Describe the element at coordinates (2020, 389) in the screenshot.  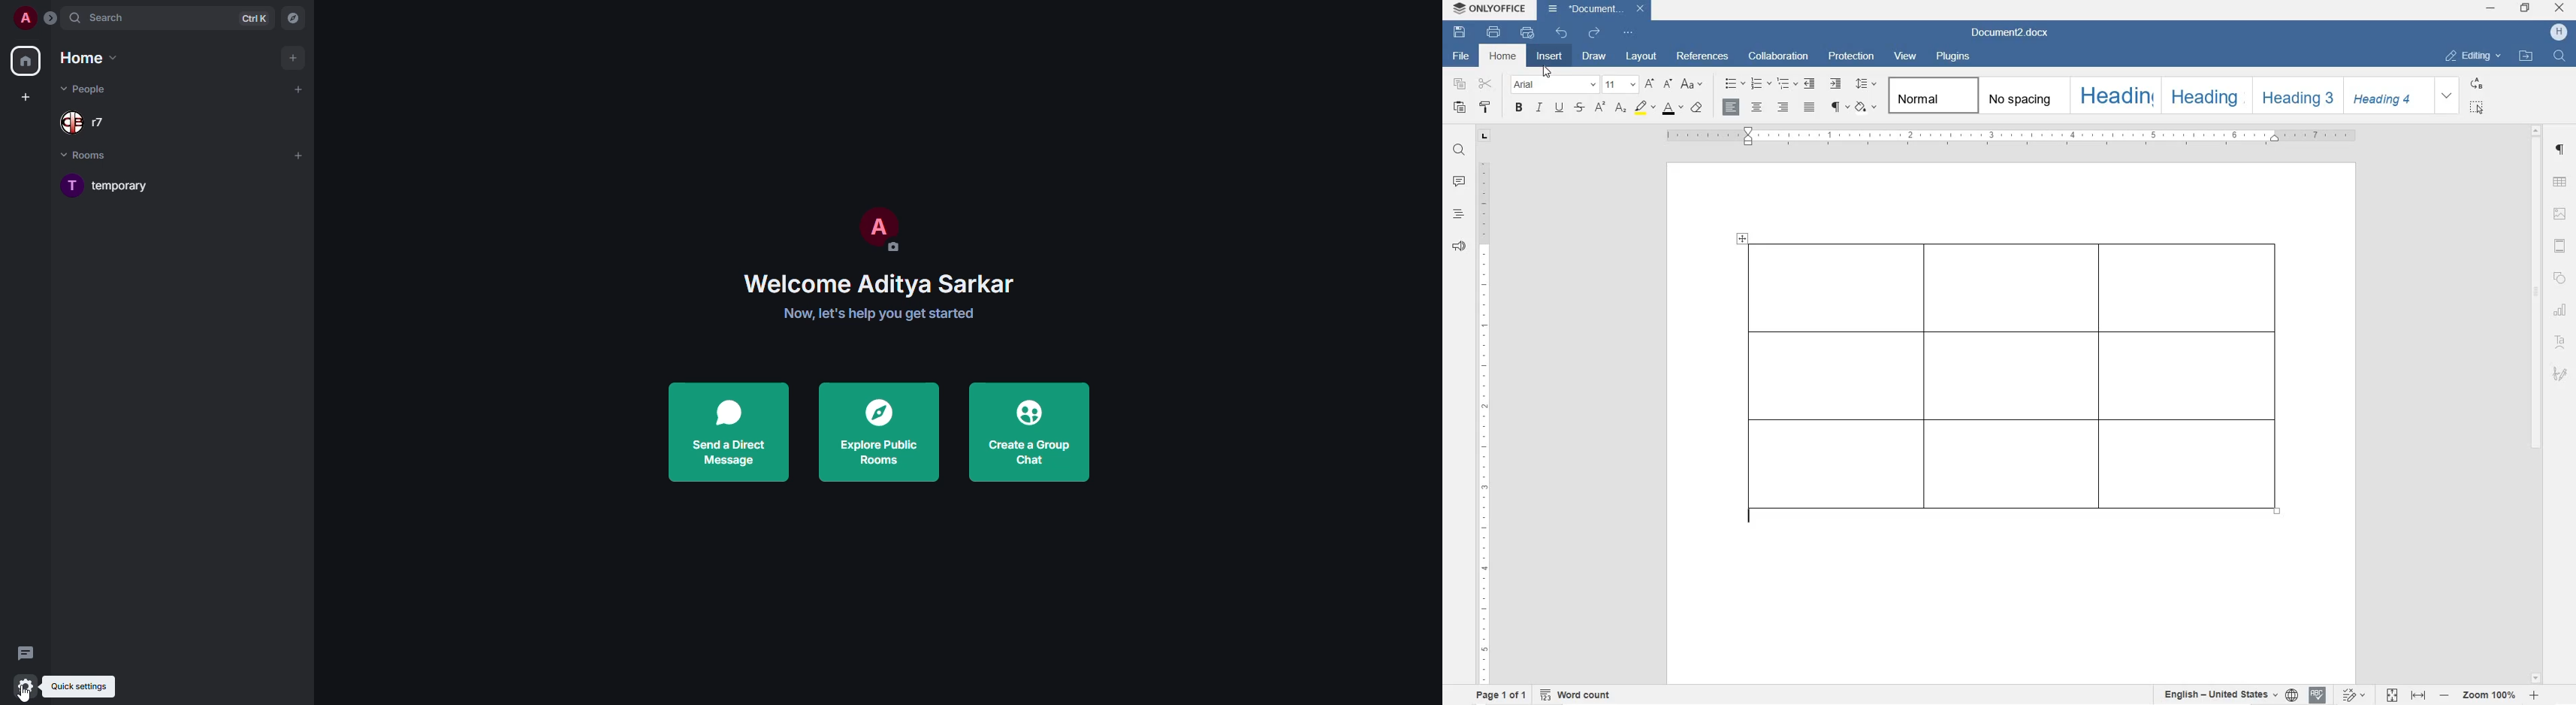
I see `table` at that location.